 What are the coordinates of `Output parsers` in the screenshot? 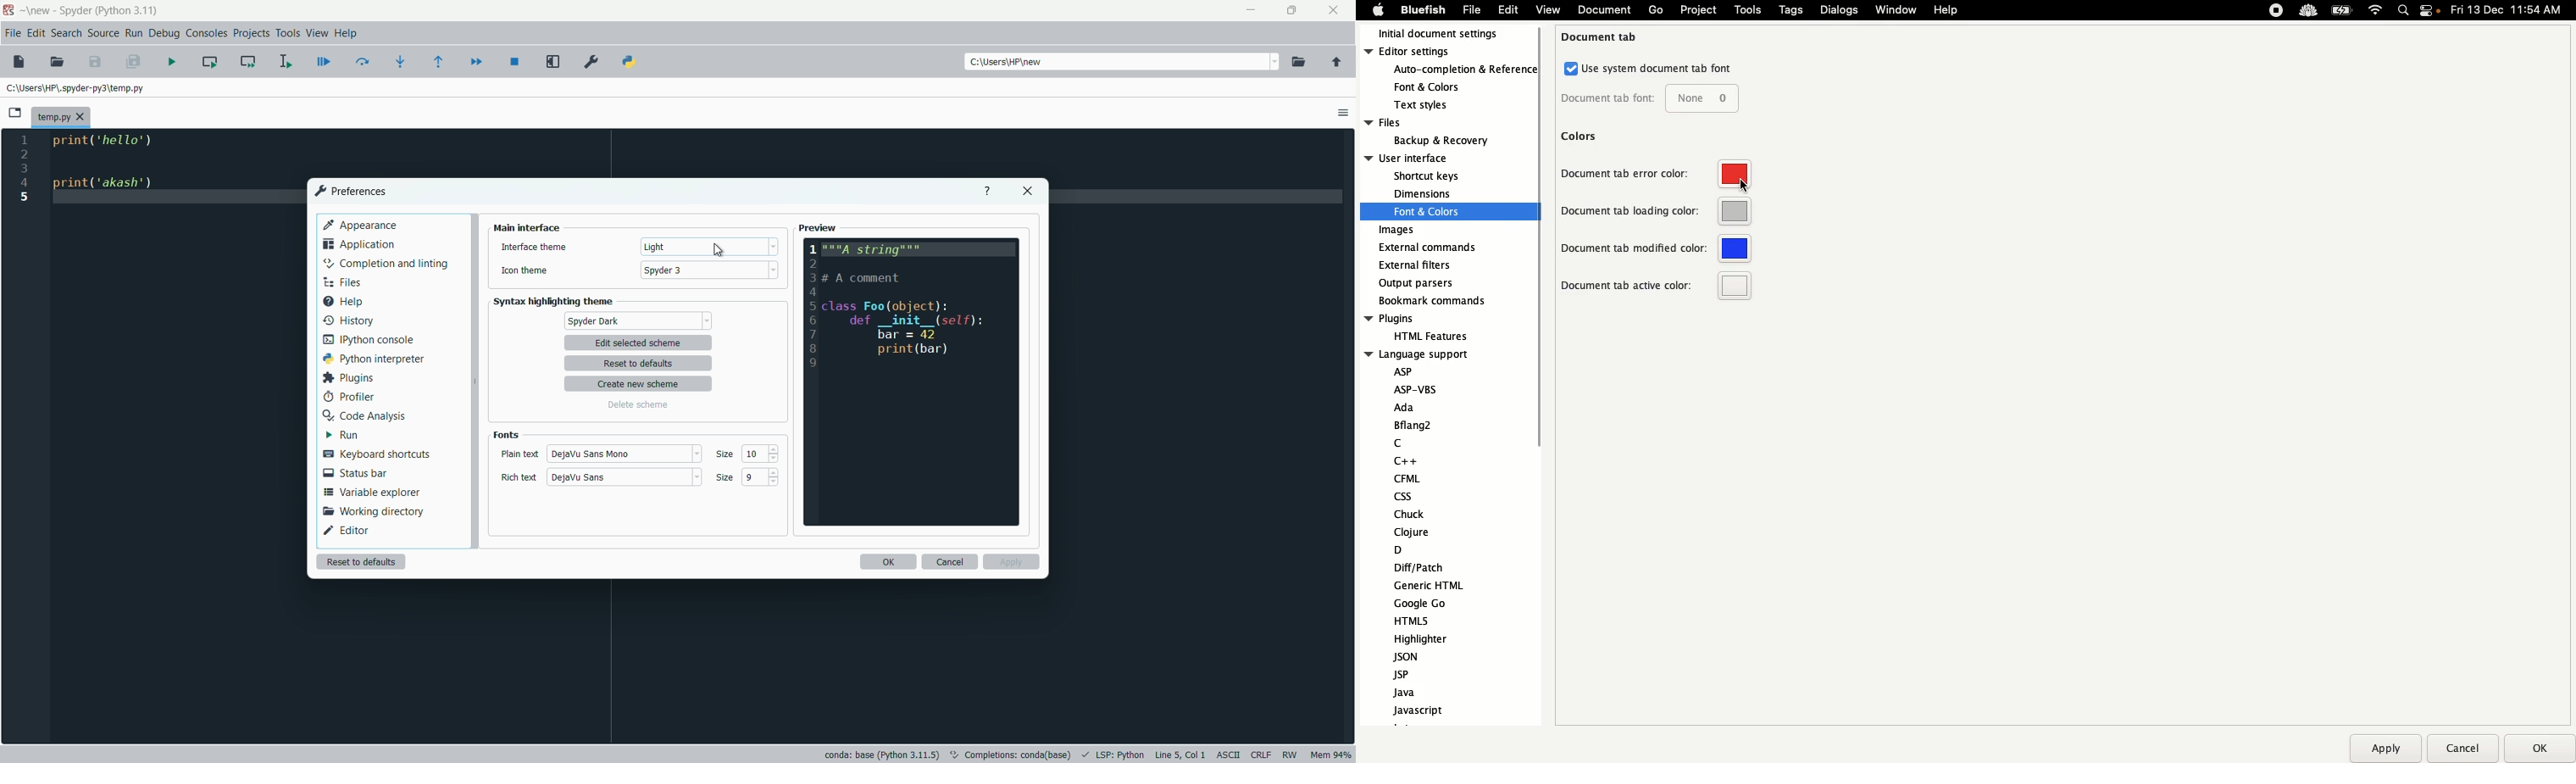 It's located at (1420, 283).